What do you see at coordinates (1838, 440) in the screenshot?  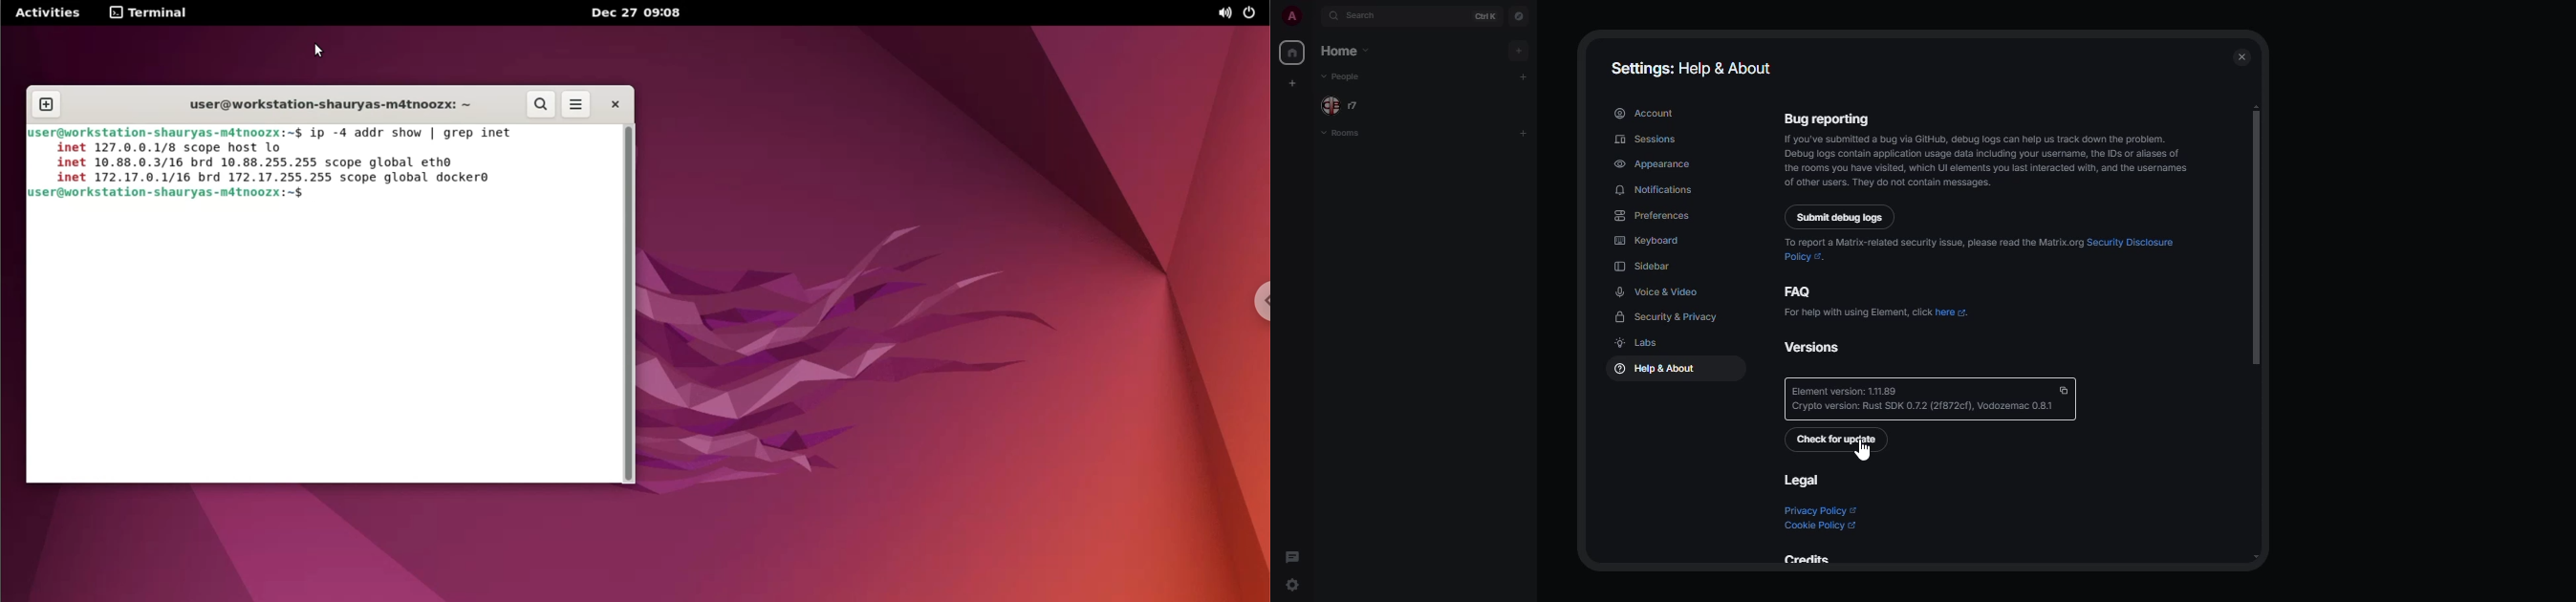 I see `check for update` at bounding box center [1838, 440].